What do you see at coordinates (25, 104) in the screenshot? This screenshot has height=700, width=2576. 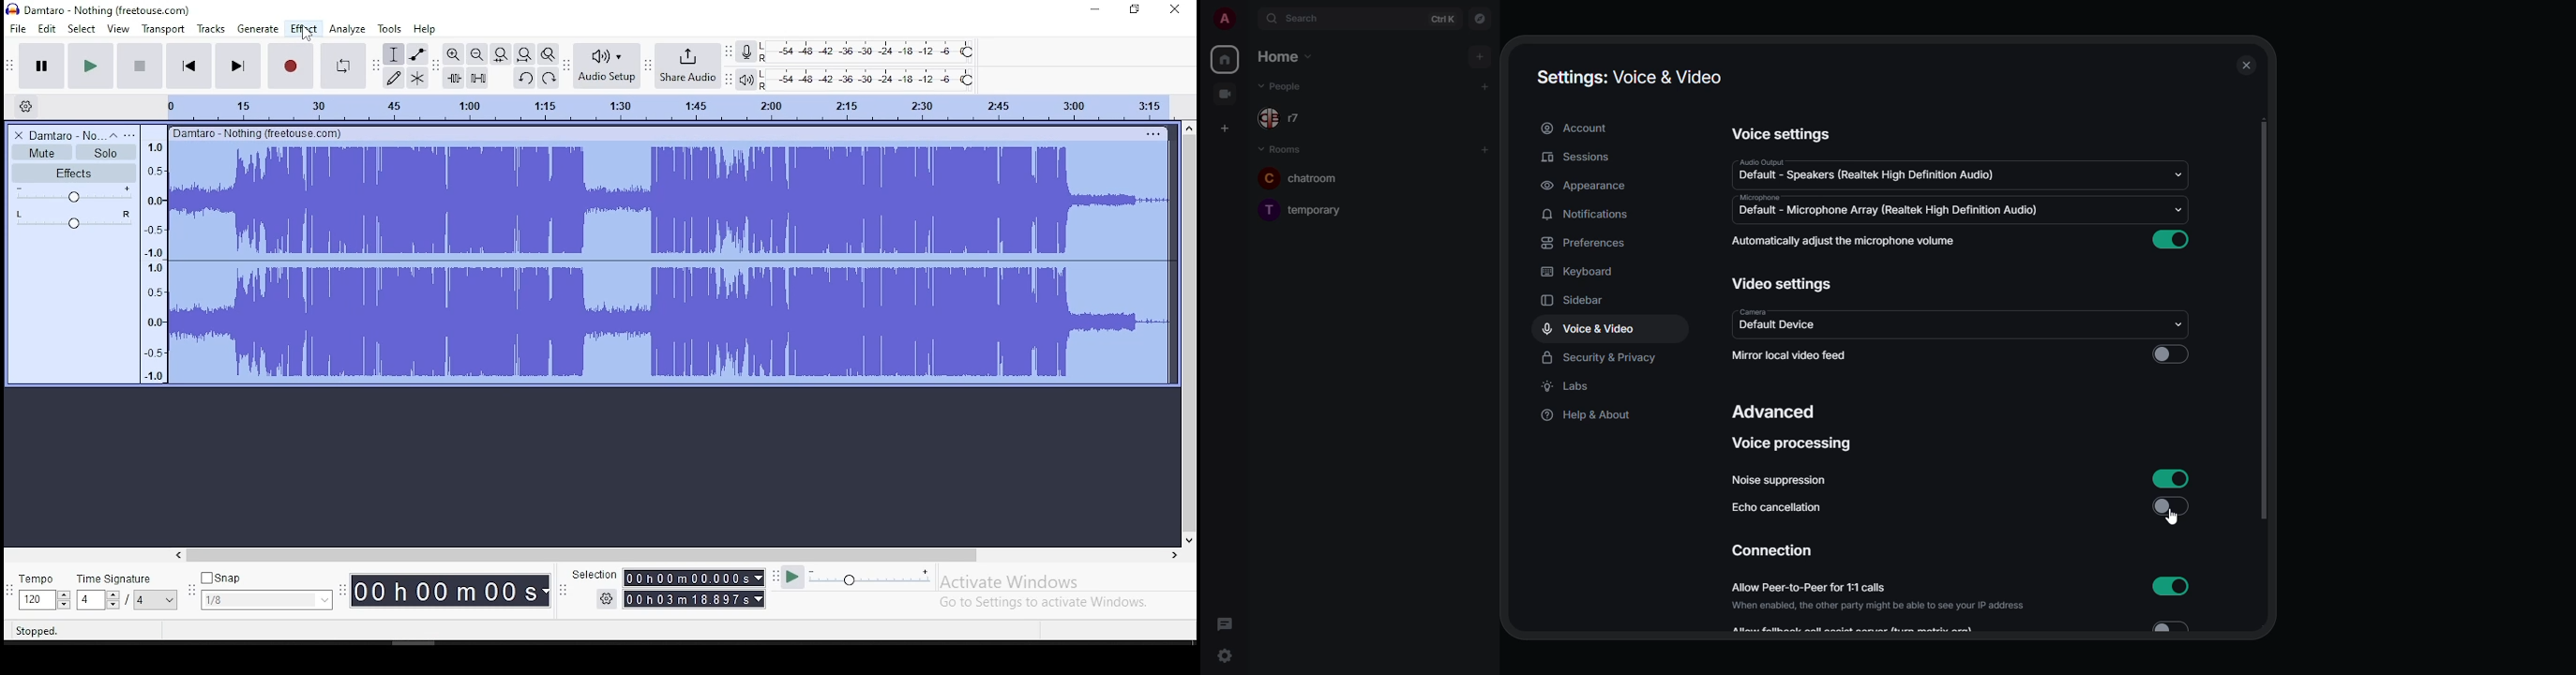 I see `timeline settings` at bounding box center [25, 104].